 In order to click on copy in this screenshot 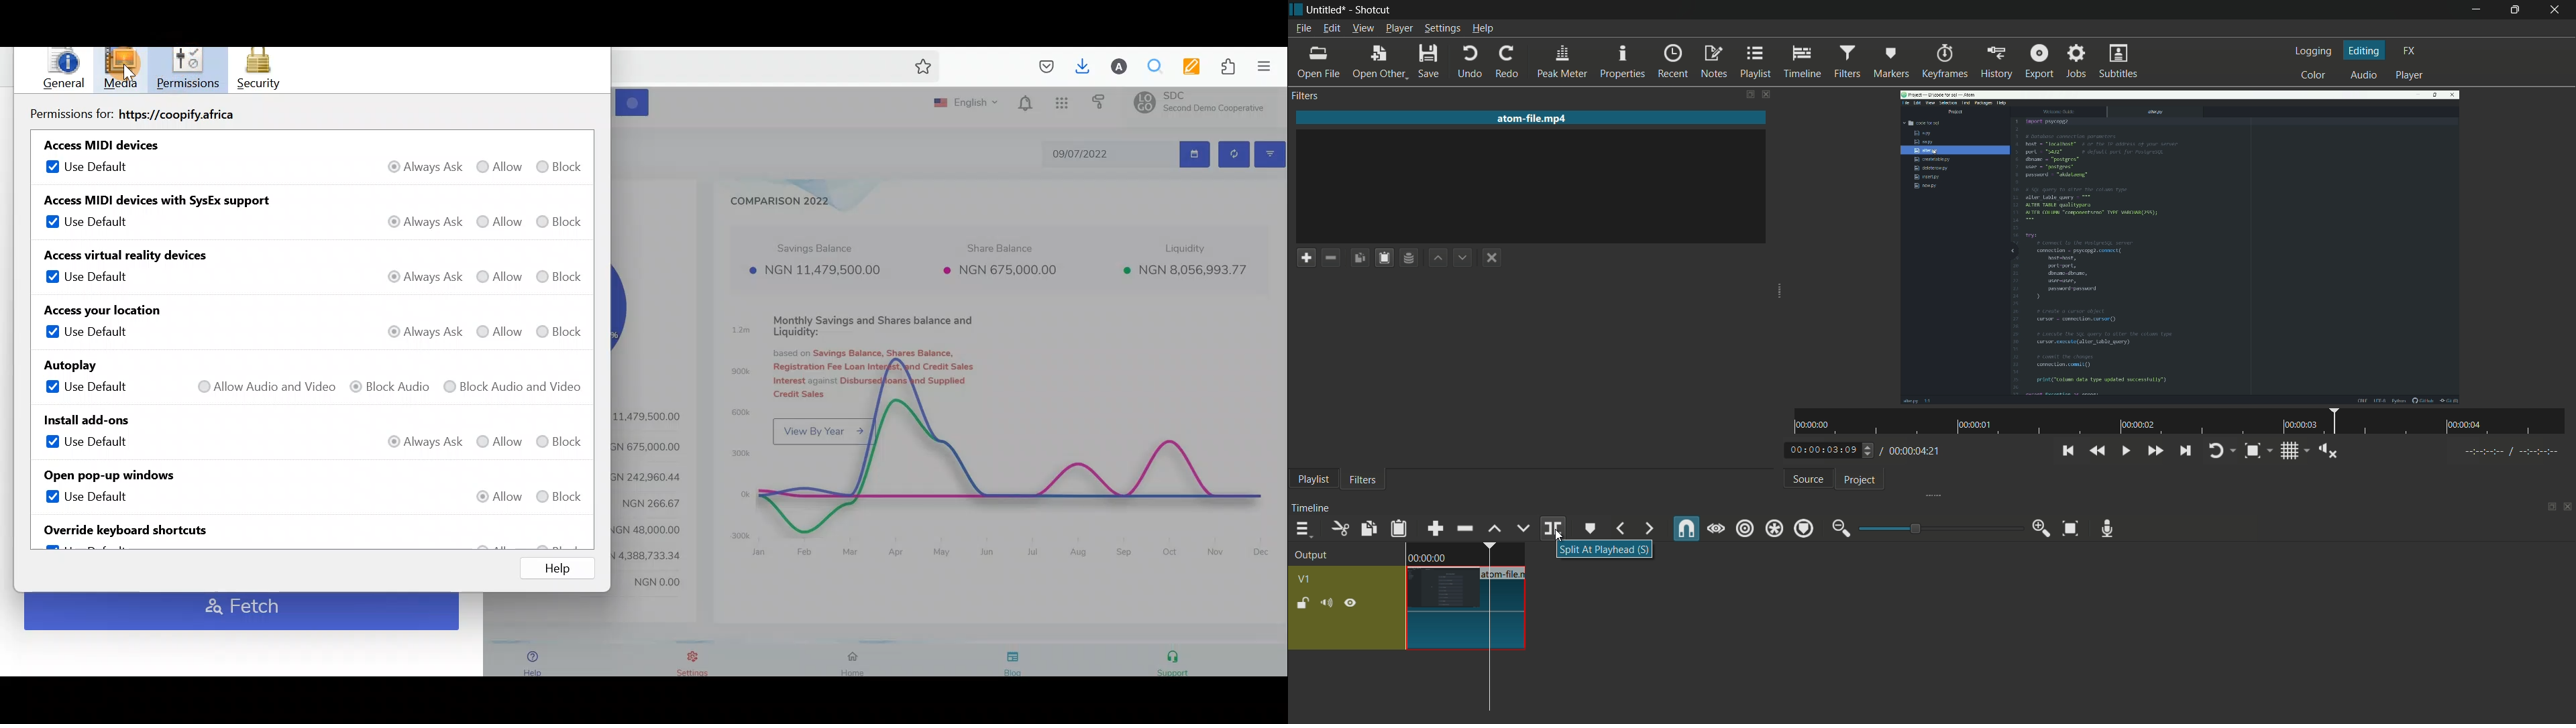, I will do `click(1368, 528)`.